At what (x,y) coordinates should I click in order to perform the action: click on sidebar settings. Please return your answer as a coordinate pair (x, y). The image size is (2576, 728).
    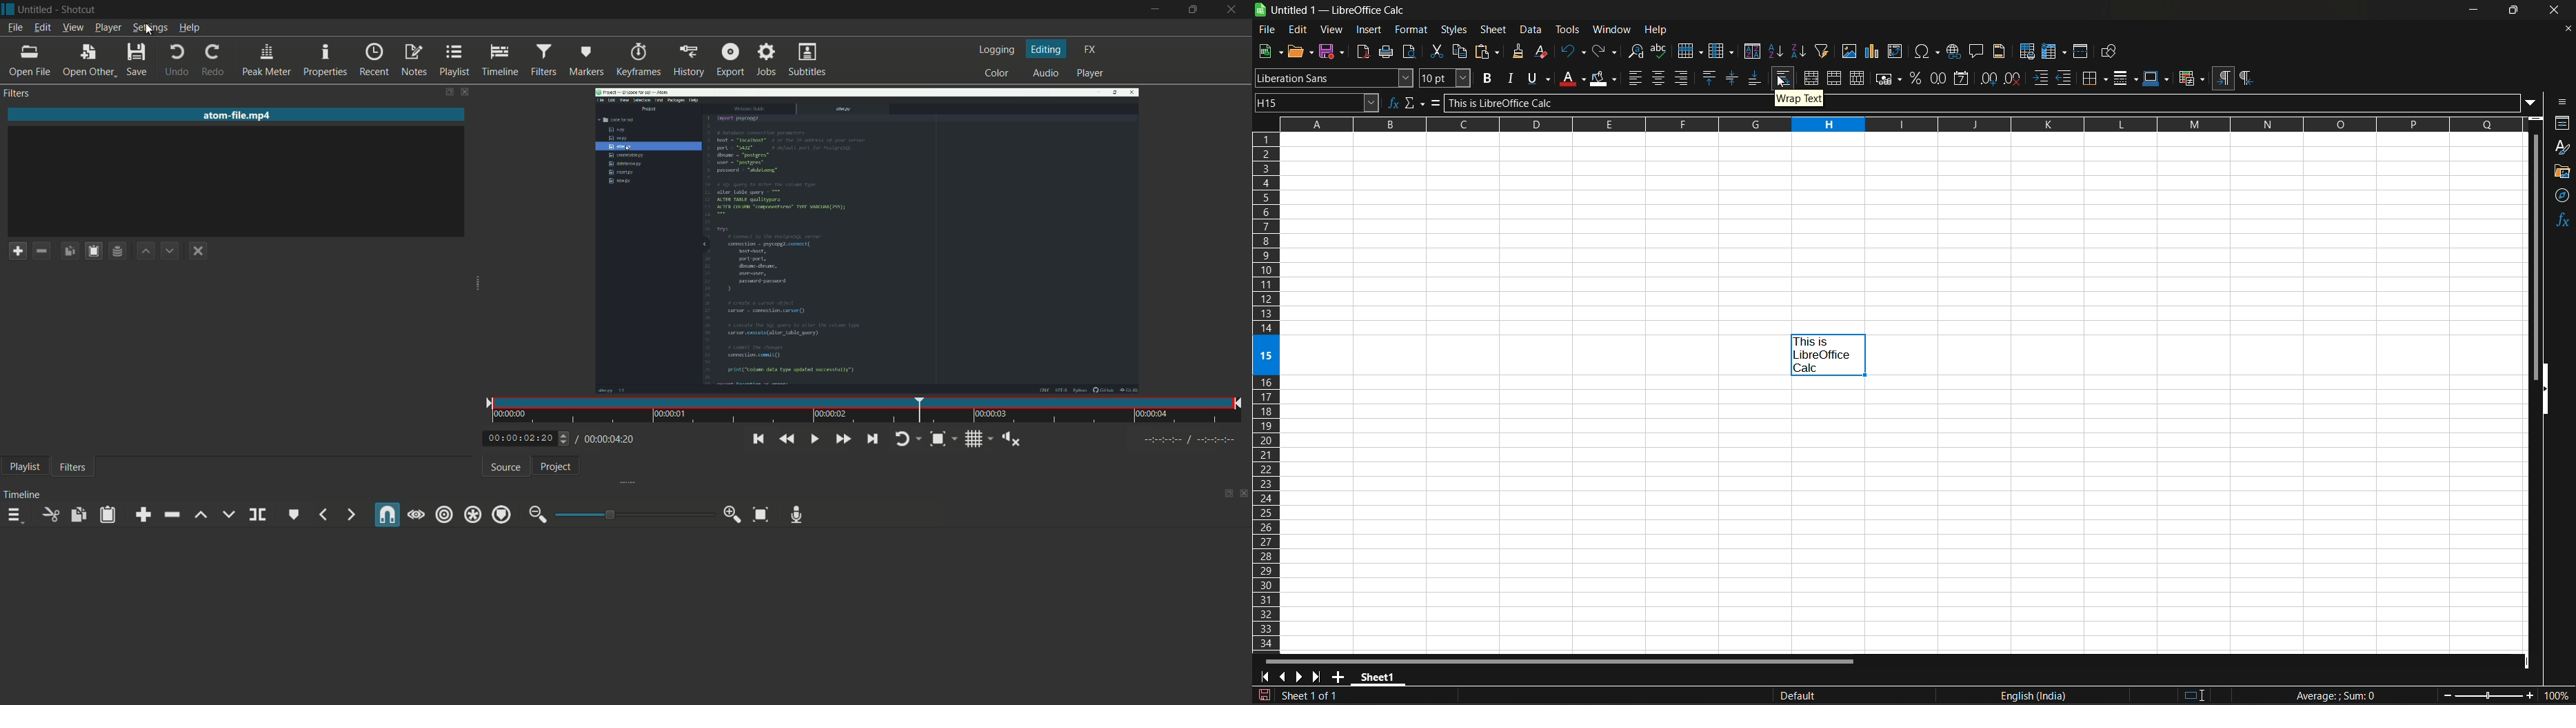
    Looking at the image, I should click on (2561, 103).